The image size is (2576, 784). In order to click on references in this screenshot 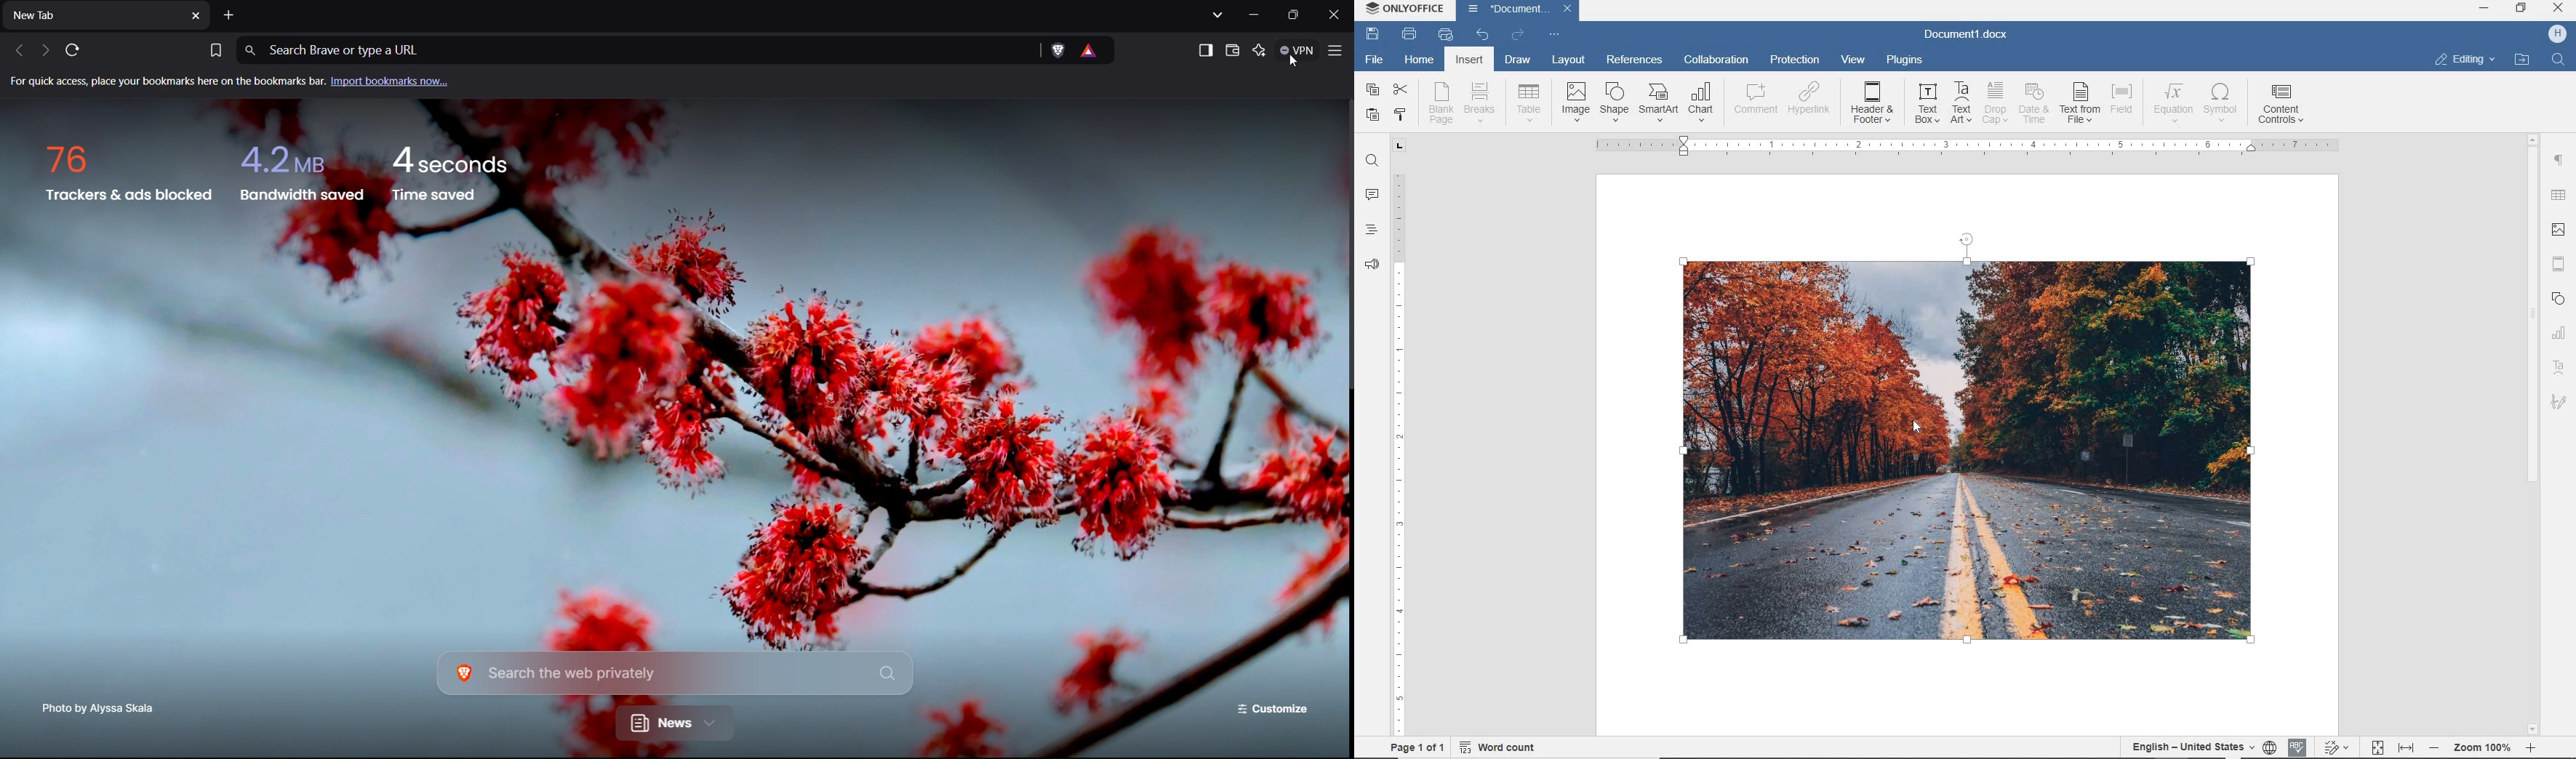, I will do `click(1636, 60)`.